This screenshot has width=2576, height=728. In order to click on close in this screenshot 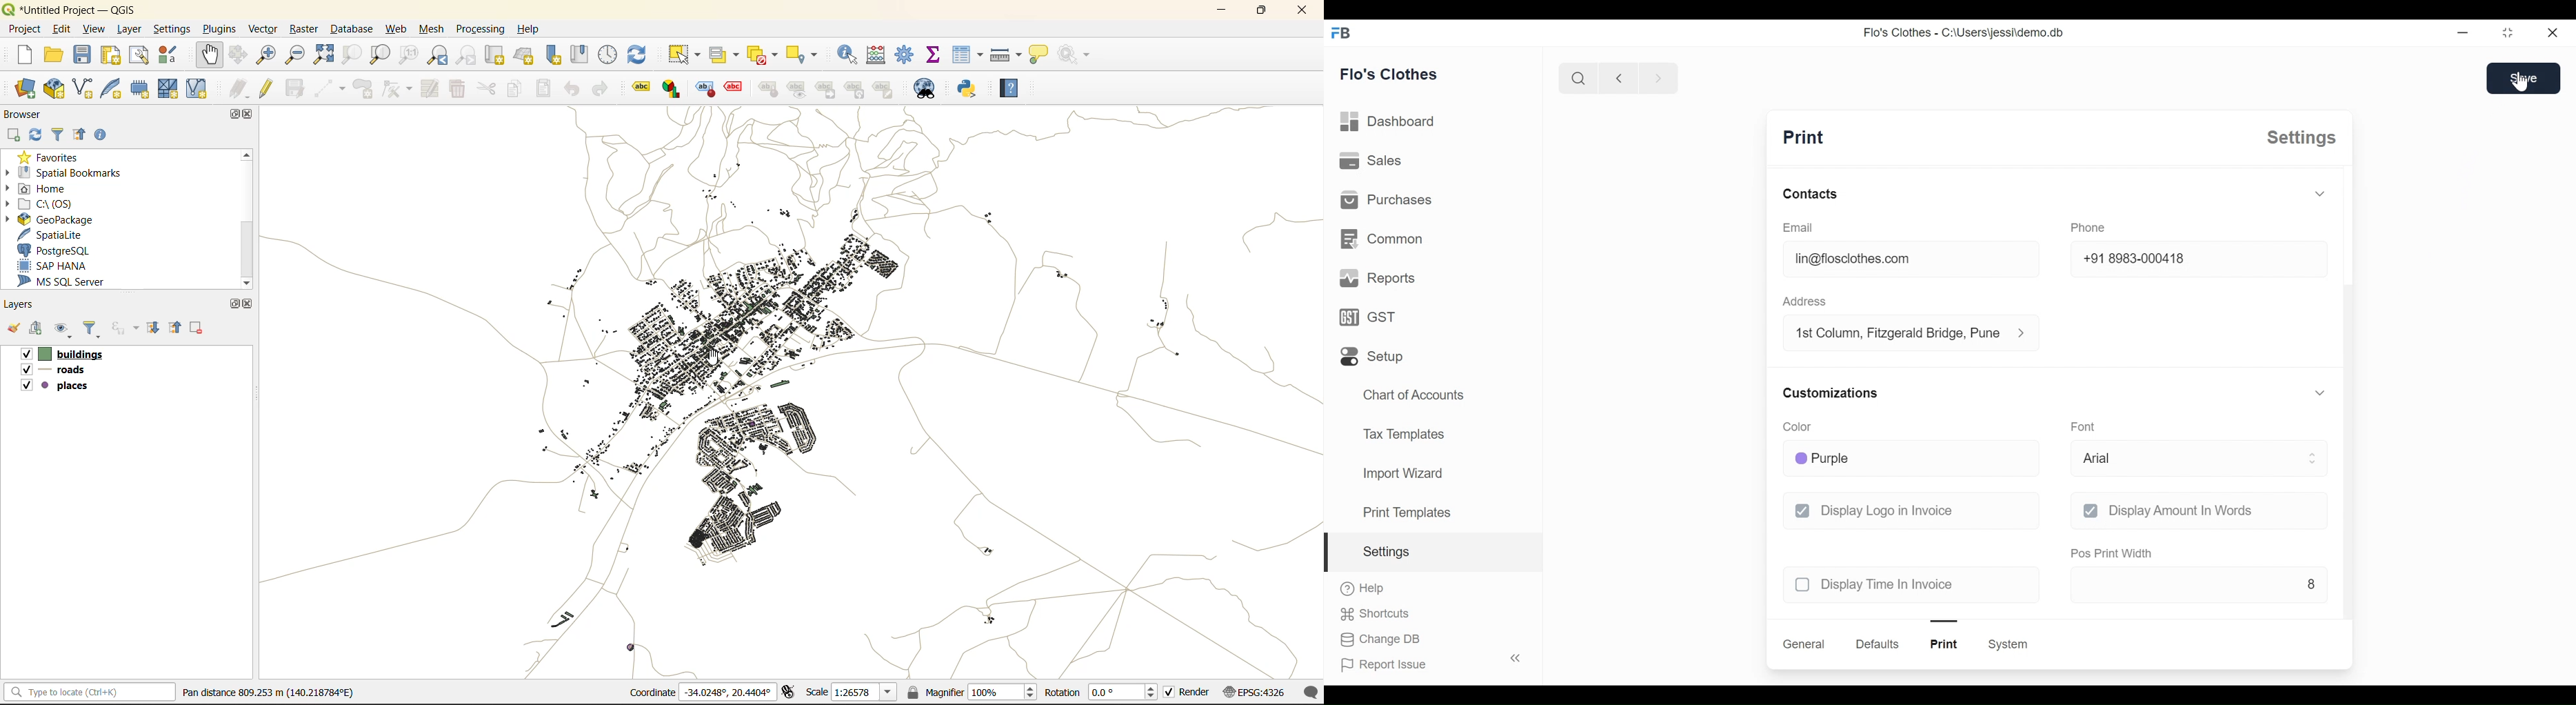, I will do `click(2552, 32)`.